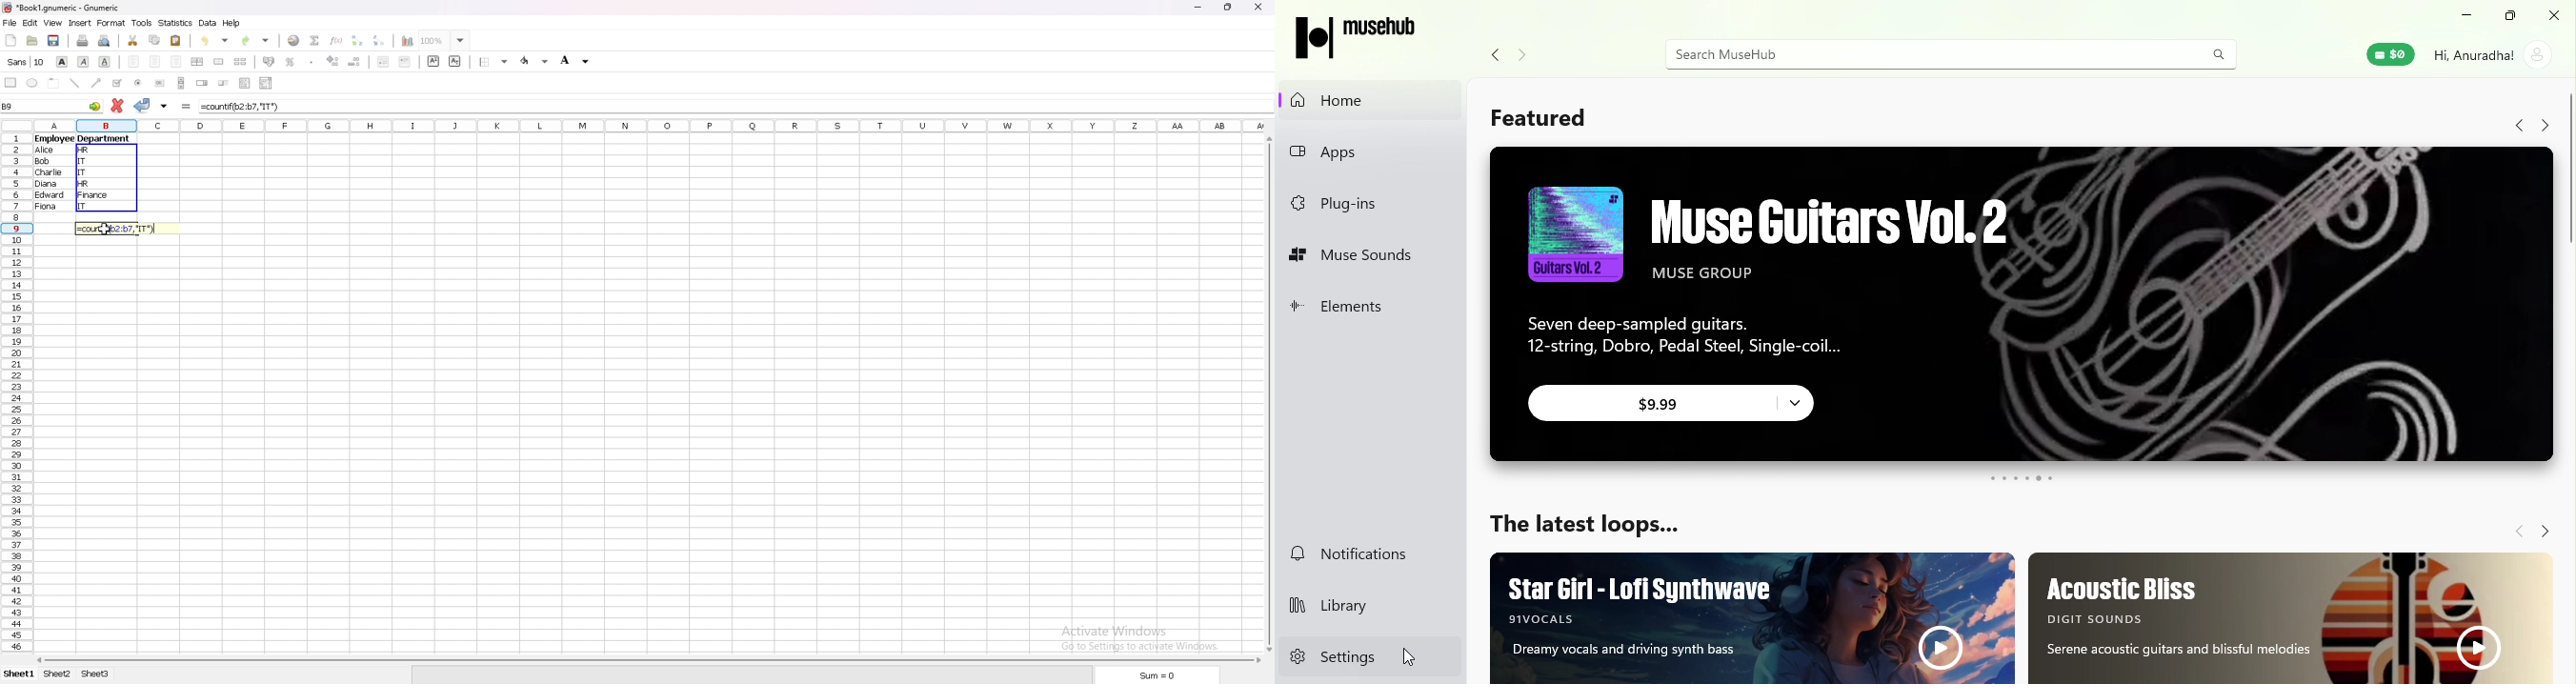 This screenshot has width=2576, height=700. Describe the element at coordinates (434, 60) in the screenshot. I see `superscript` at that location.